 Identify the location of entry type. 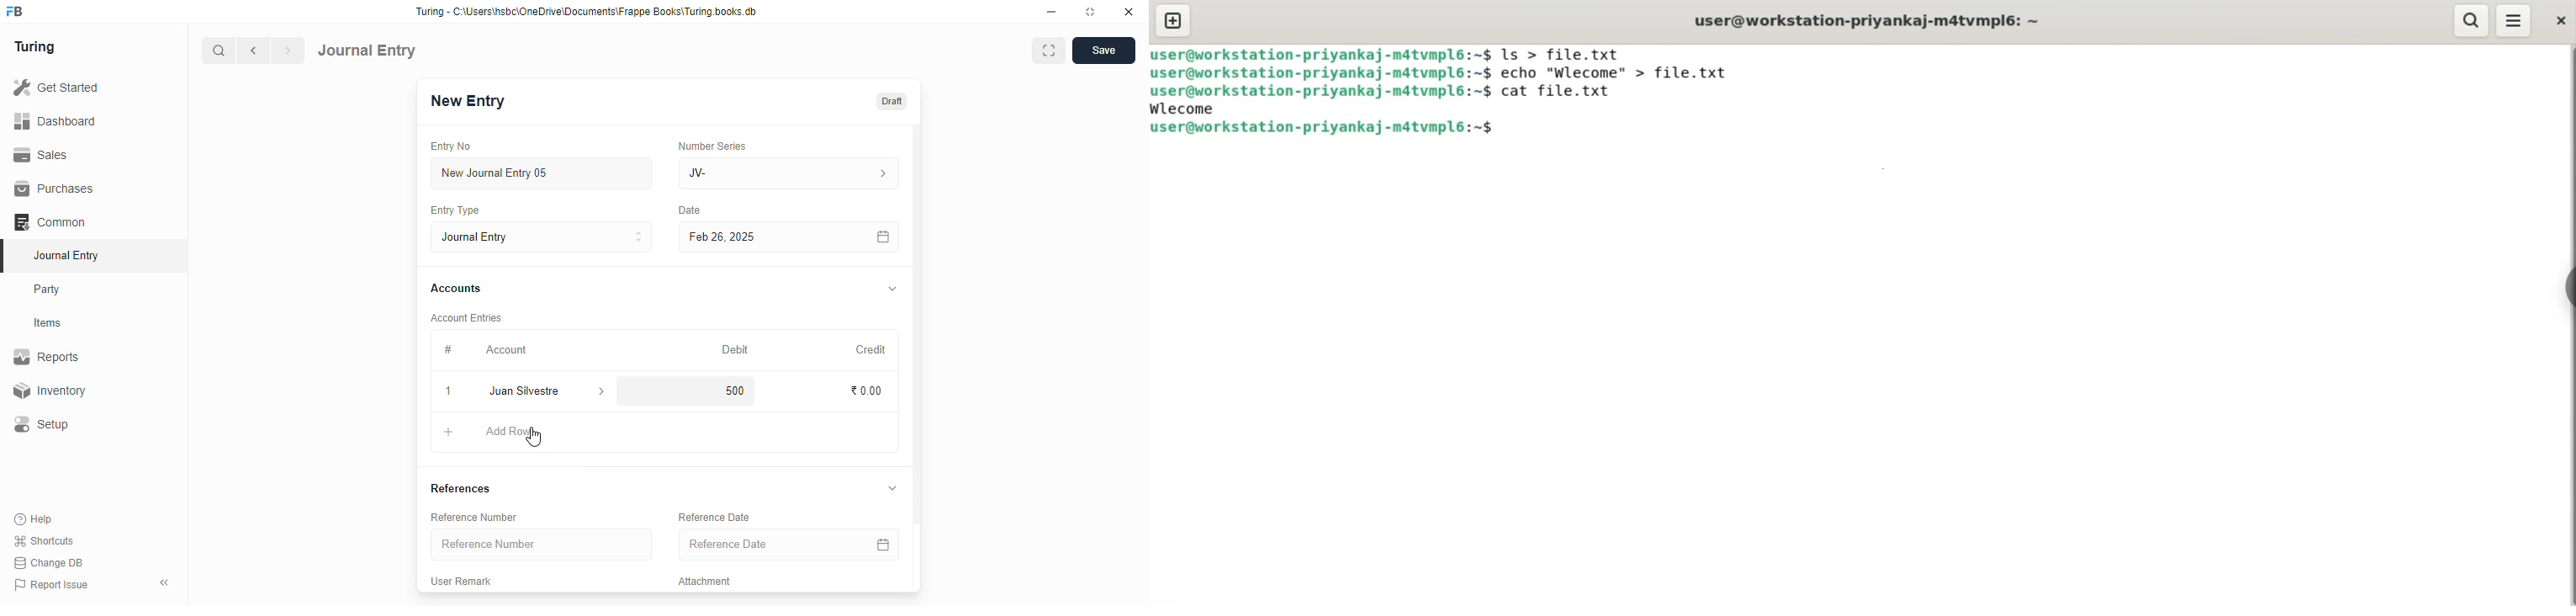
(455, 210).